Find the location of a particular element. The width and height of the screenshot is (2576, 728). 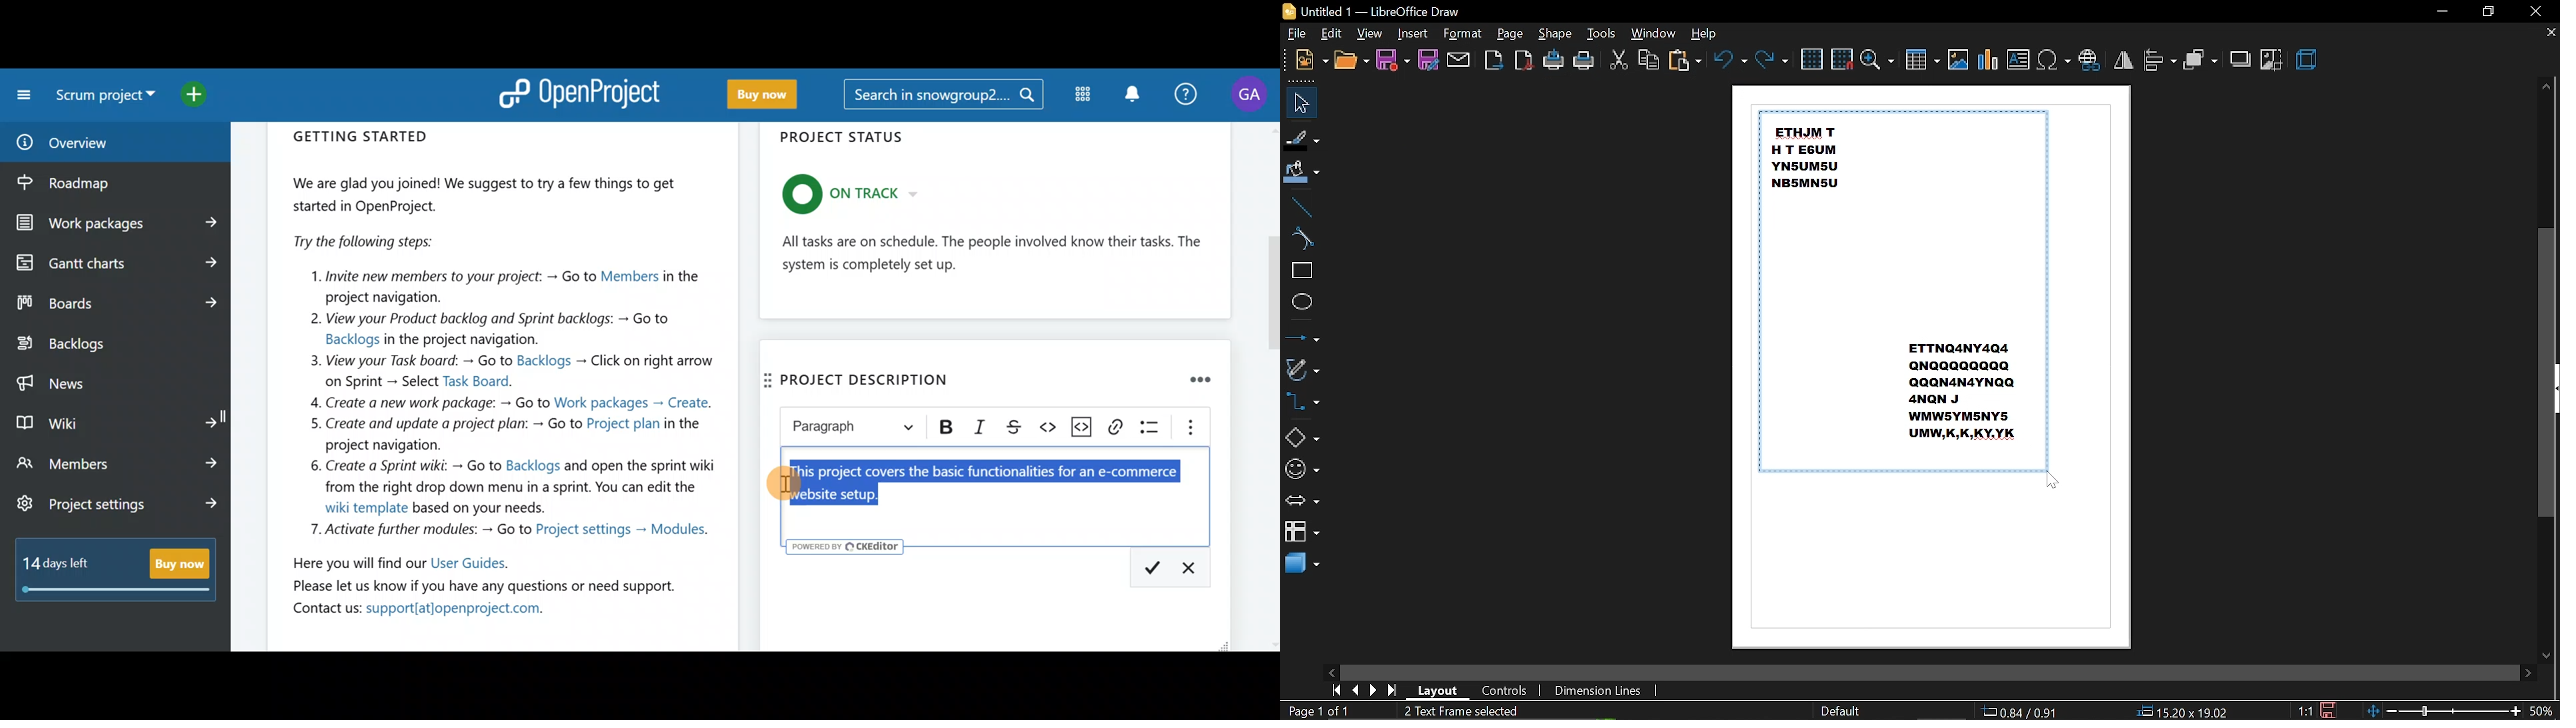

close tab is located at coordinates (2550, 33).